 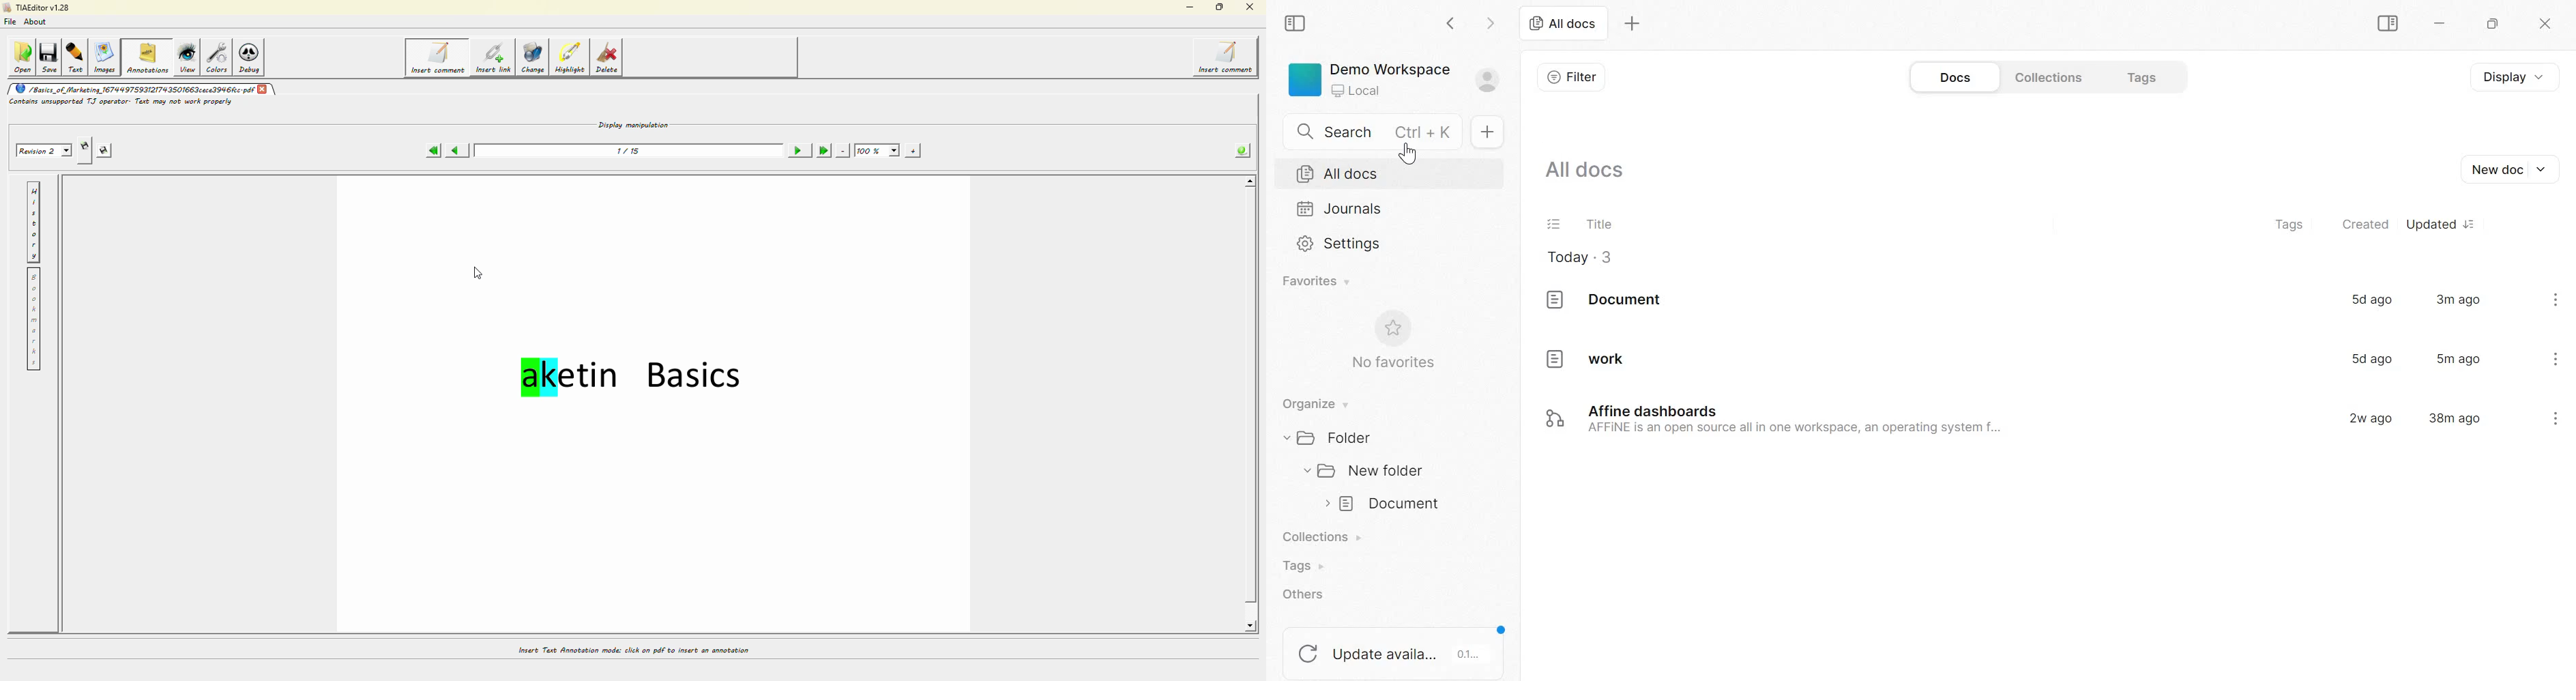 I want to click on Demo workspace, so click(x=1394, y=83).